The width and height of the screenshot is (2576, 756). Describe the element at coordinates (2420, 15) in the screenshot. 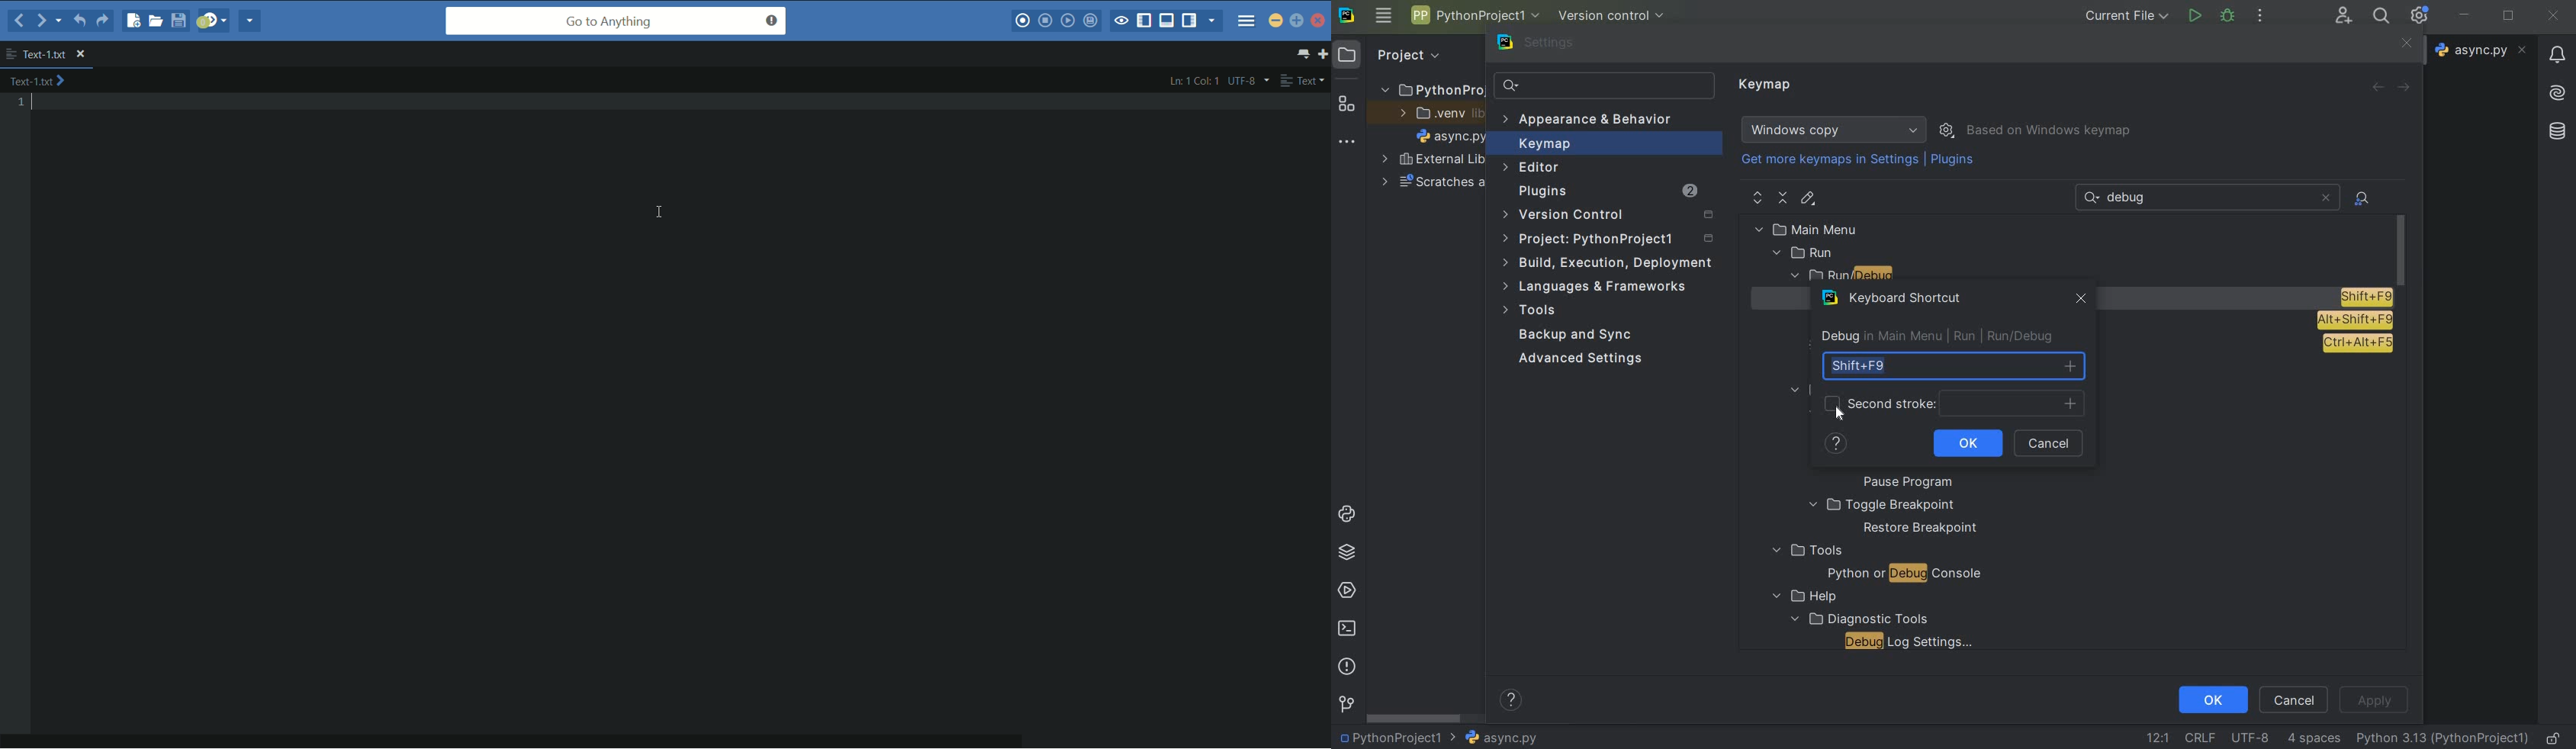

I see `ide and project settings` at that location.